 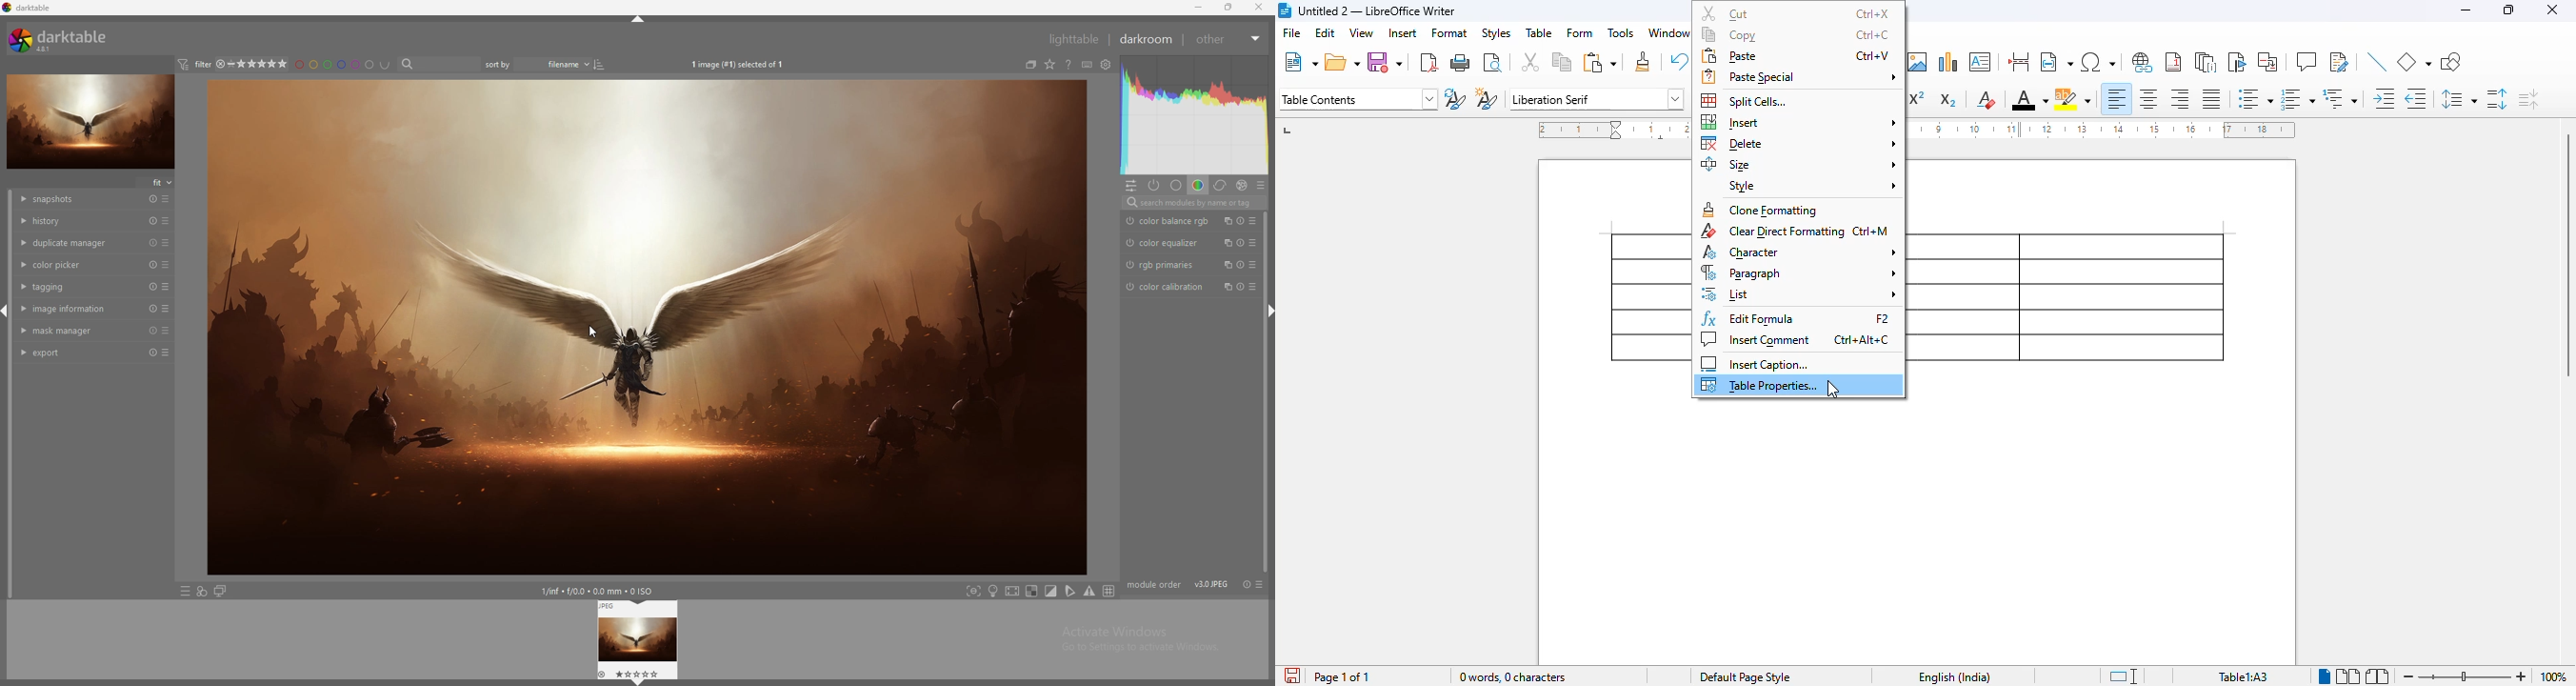 What do you see at coordinates (1240, 264) in the screenshot?
I see `reset` at bounding box center [1240, 264].